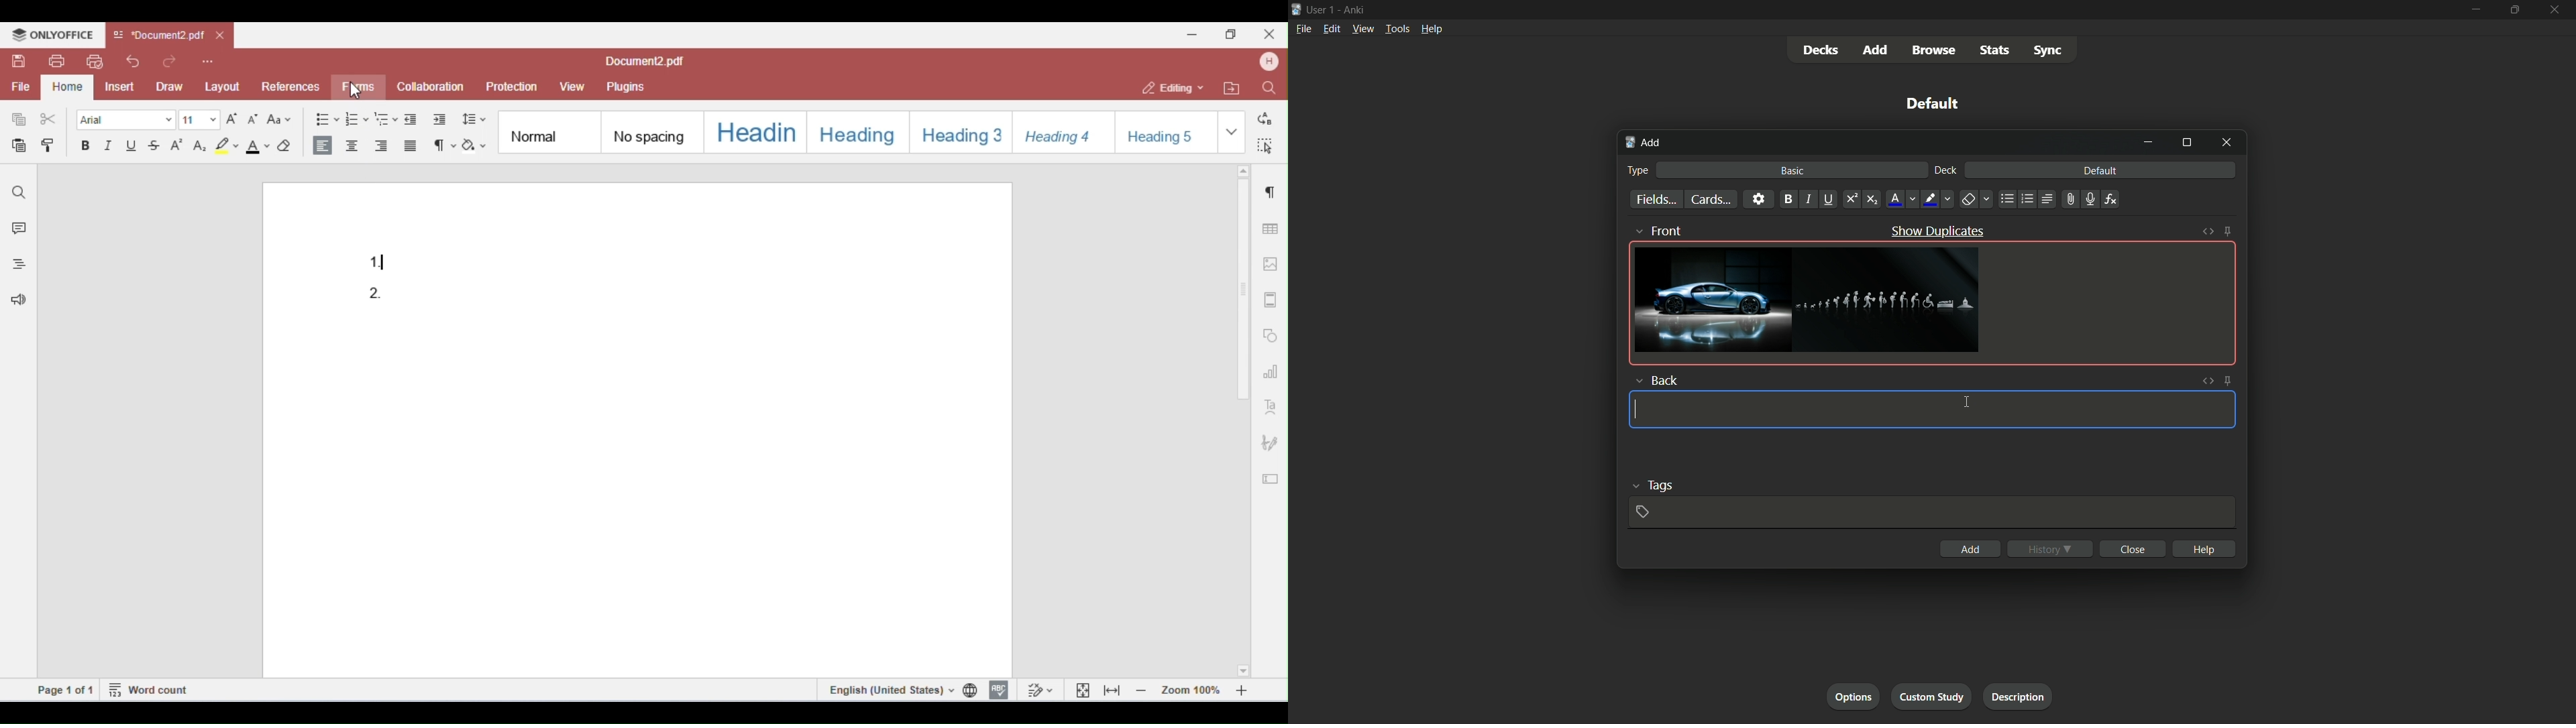 Image resolution: width=2576 pixels, height=728 pixels. What do you see at coordinates (1362, 28) in the screenshot?
I see `view menu` at bounding box center [1362, 28].